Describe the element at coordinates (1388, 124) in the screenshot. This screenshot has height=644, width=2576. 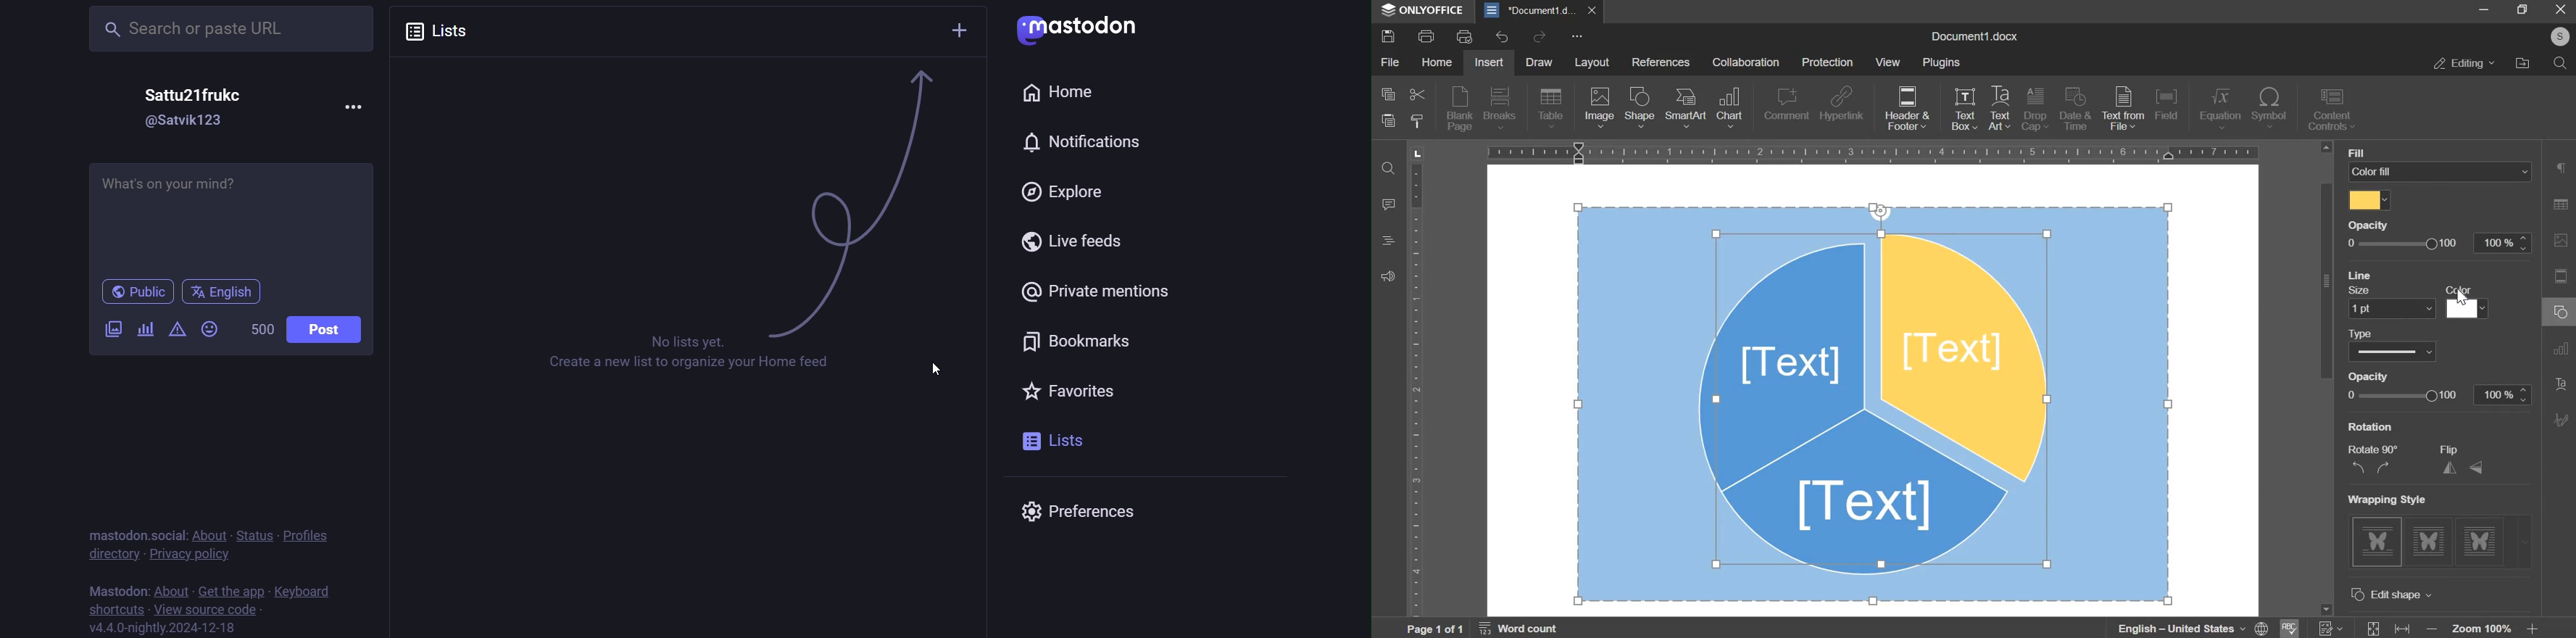
I see `paste` at that location.